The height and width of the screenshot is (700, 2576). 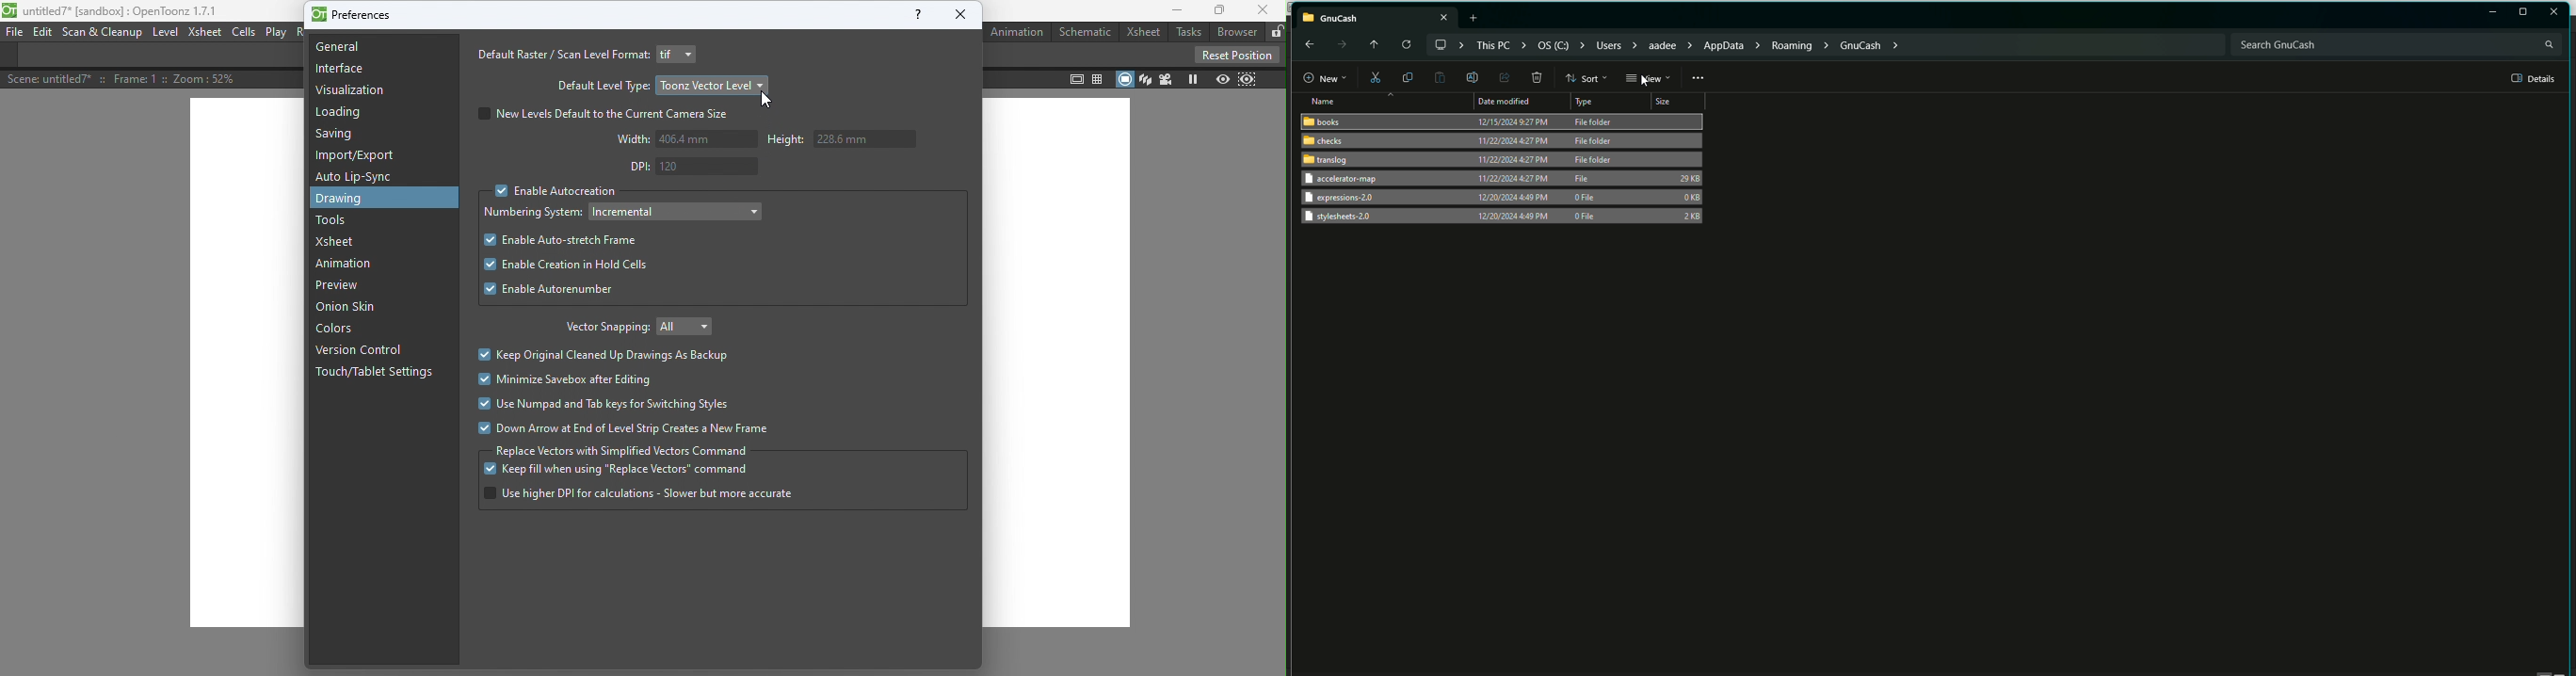 What do you see at coordinates (1343, 218) in the screenshot?
I see `stylesheets` at bounding box center [1343, 218].